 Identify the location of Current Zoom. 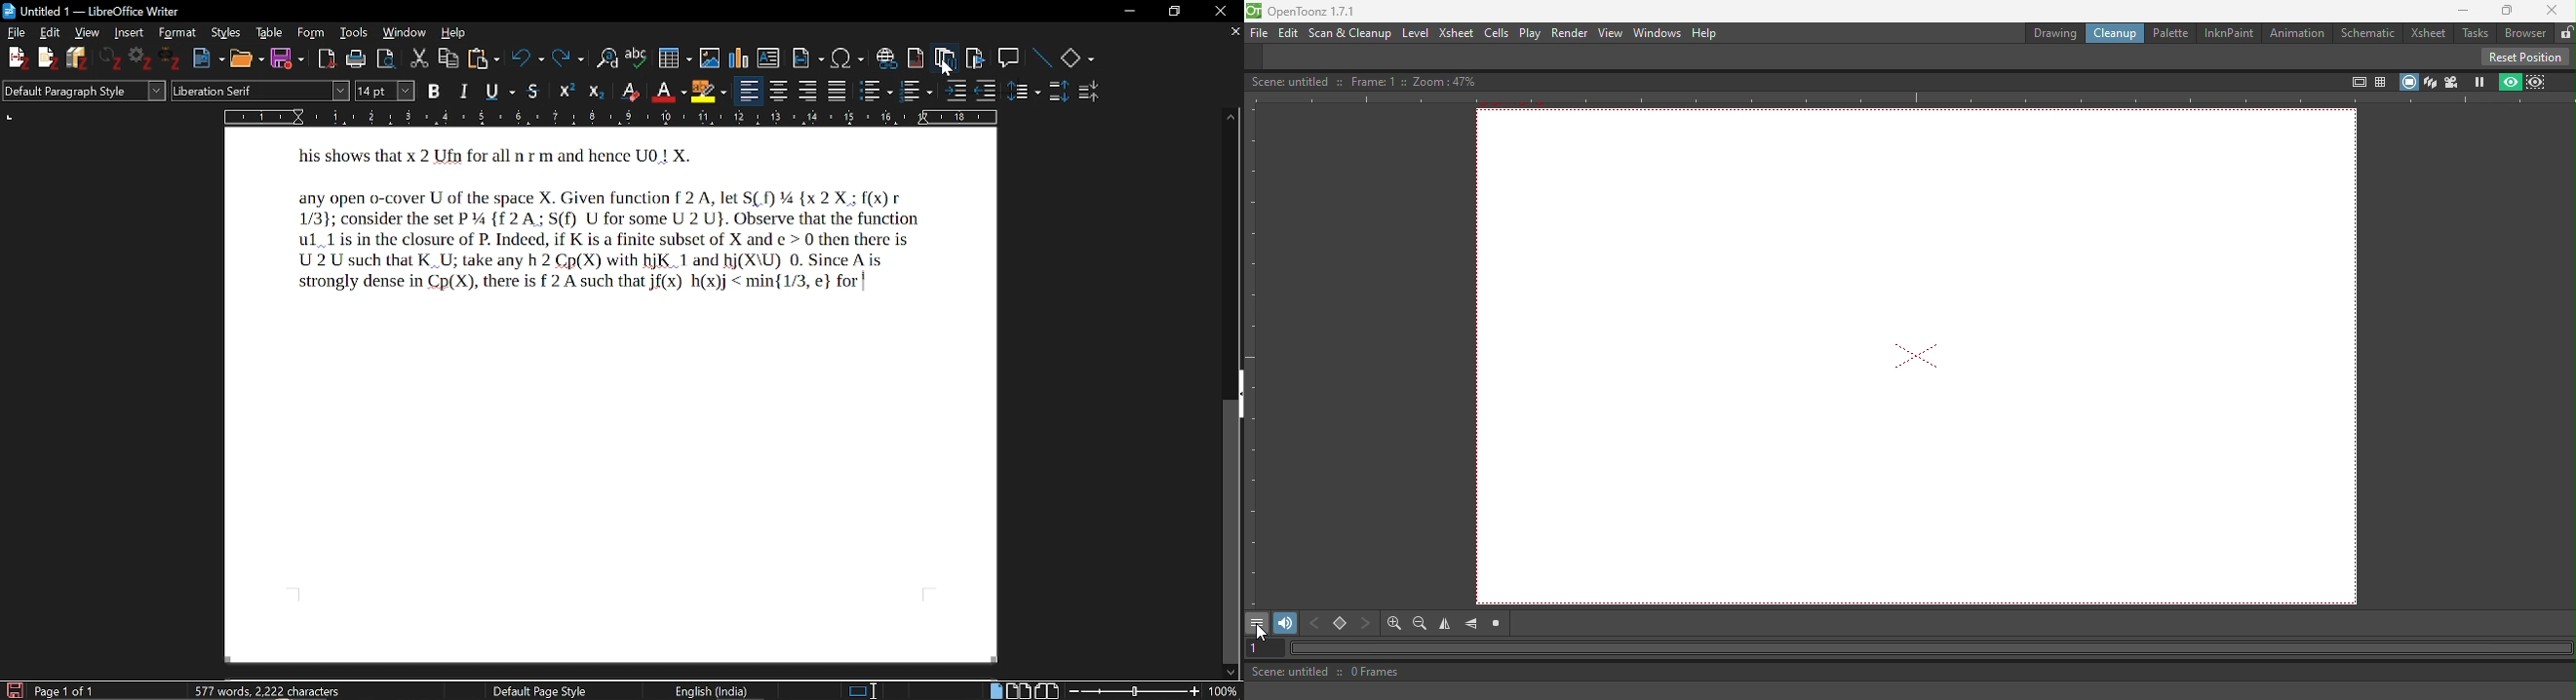
(1223, 691).